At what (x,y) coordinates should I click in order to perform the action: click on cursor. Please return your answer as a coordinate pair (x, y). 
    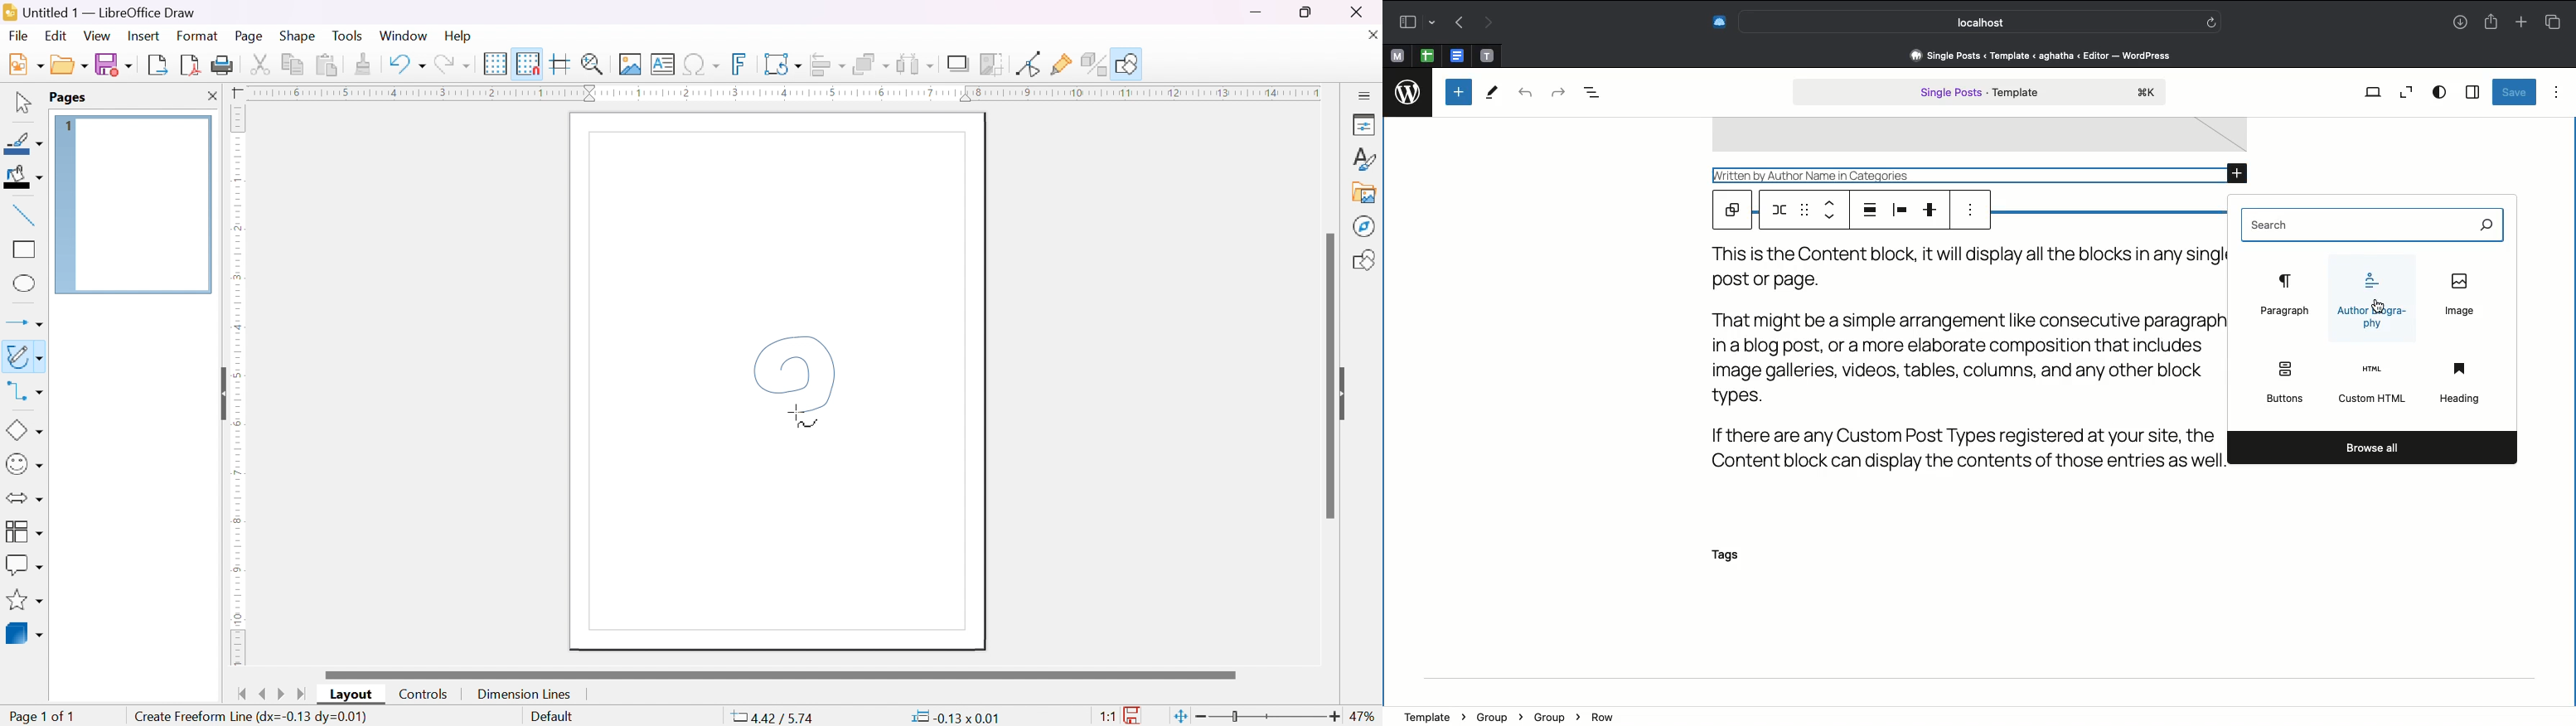
    Looking at the image, I should click on (2380, 303).